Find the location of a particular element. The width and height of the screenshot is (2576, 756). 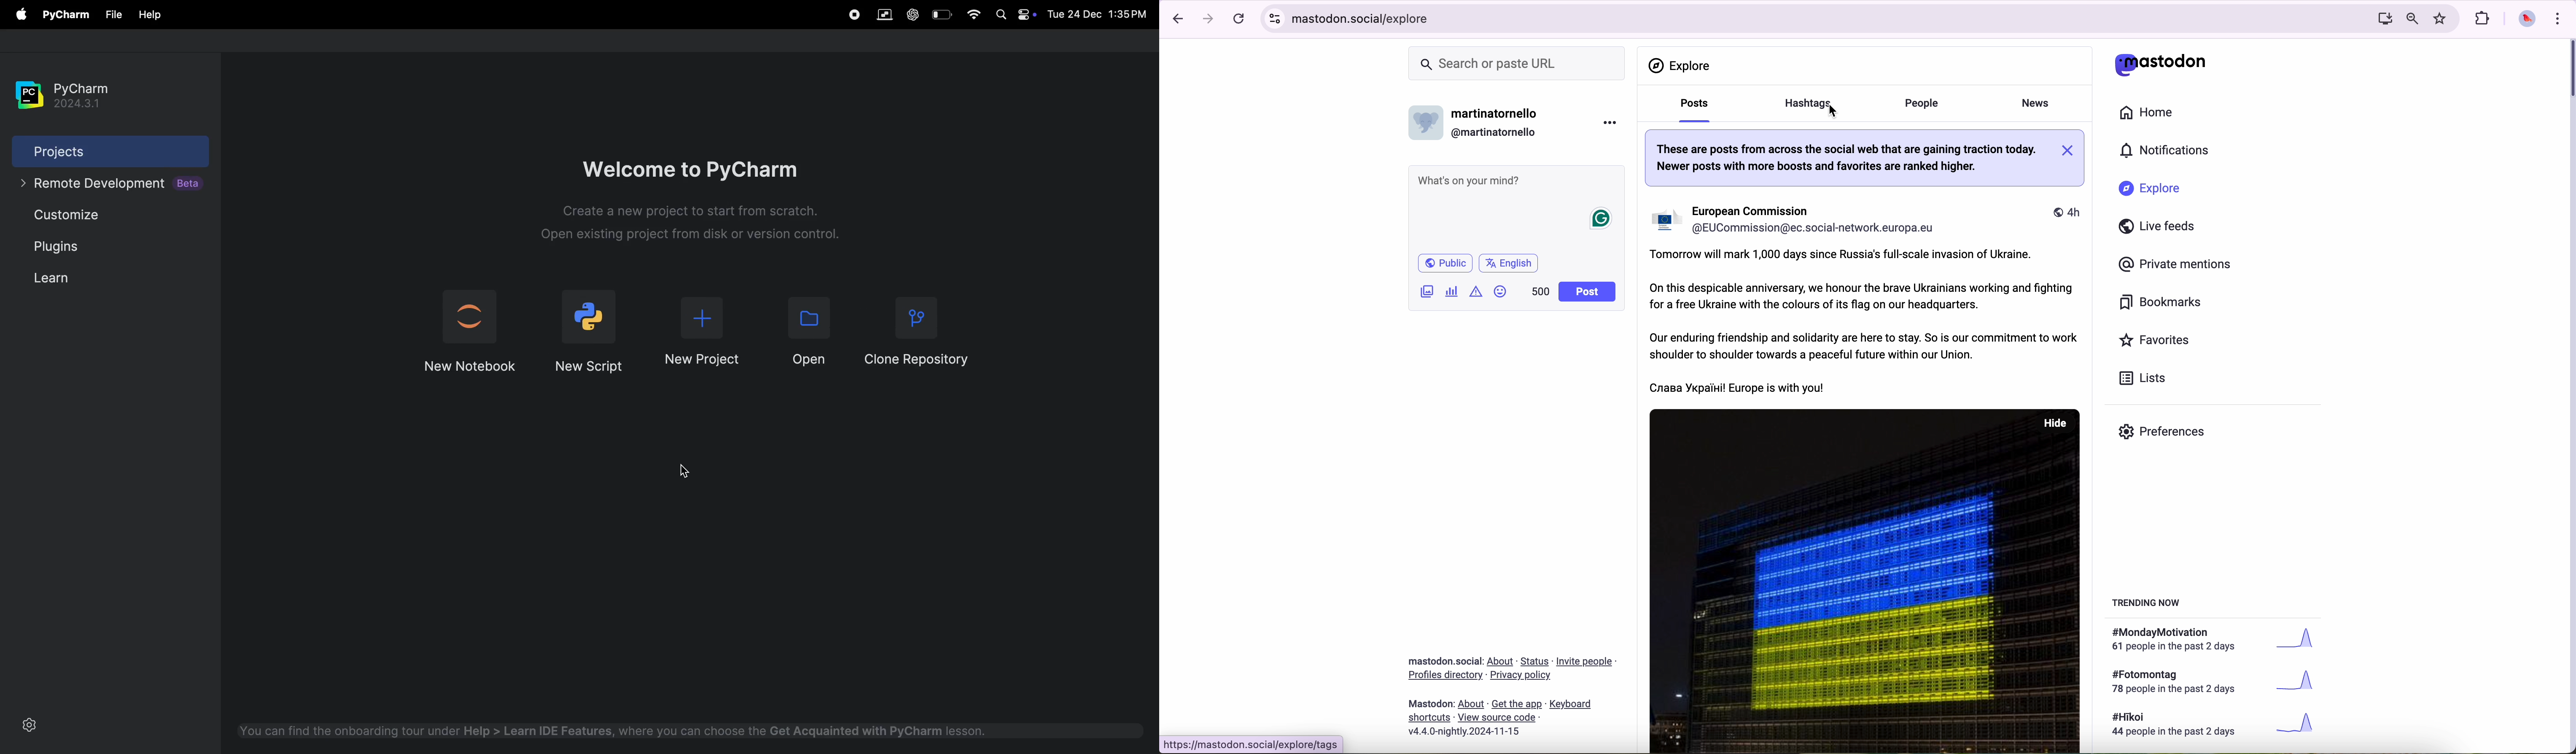

preferences is located at coordinates (2163, 433).